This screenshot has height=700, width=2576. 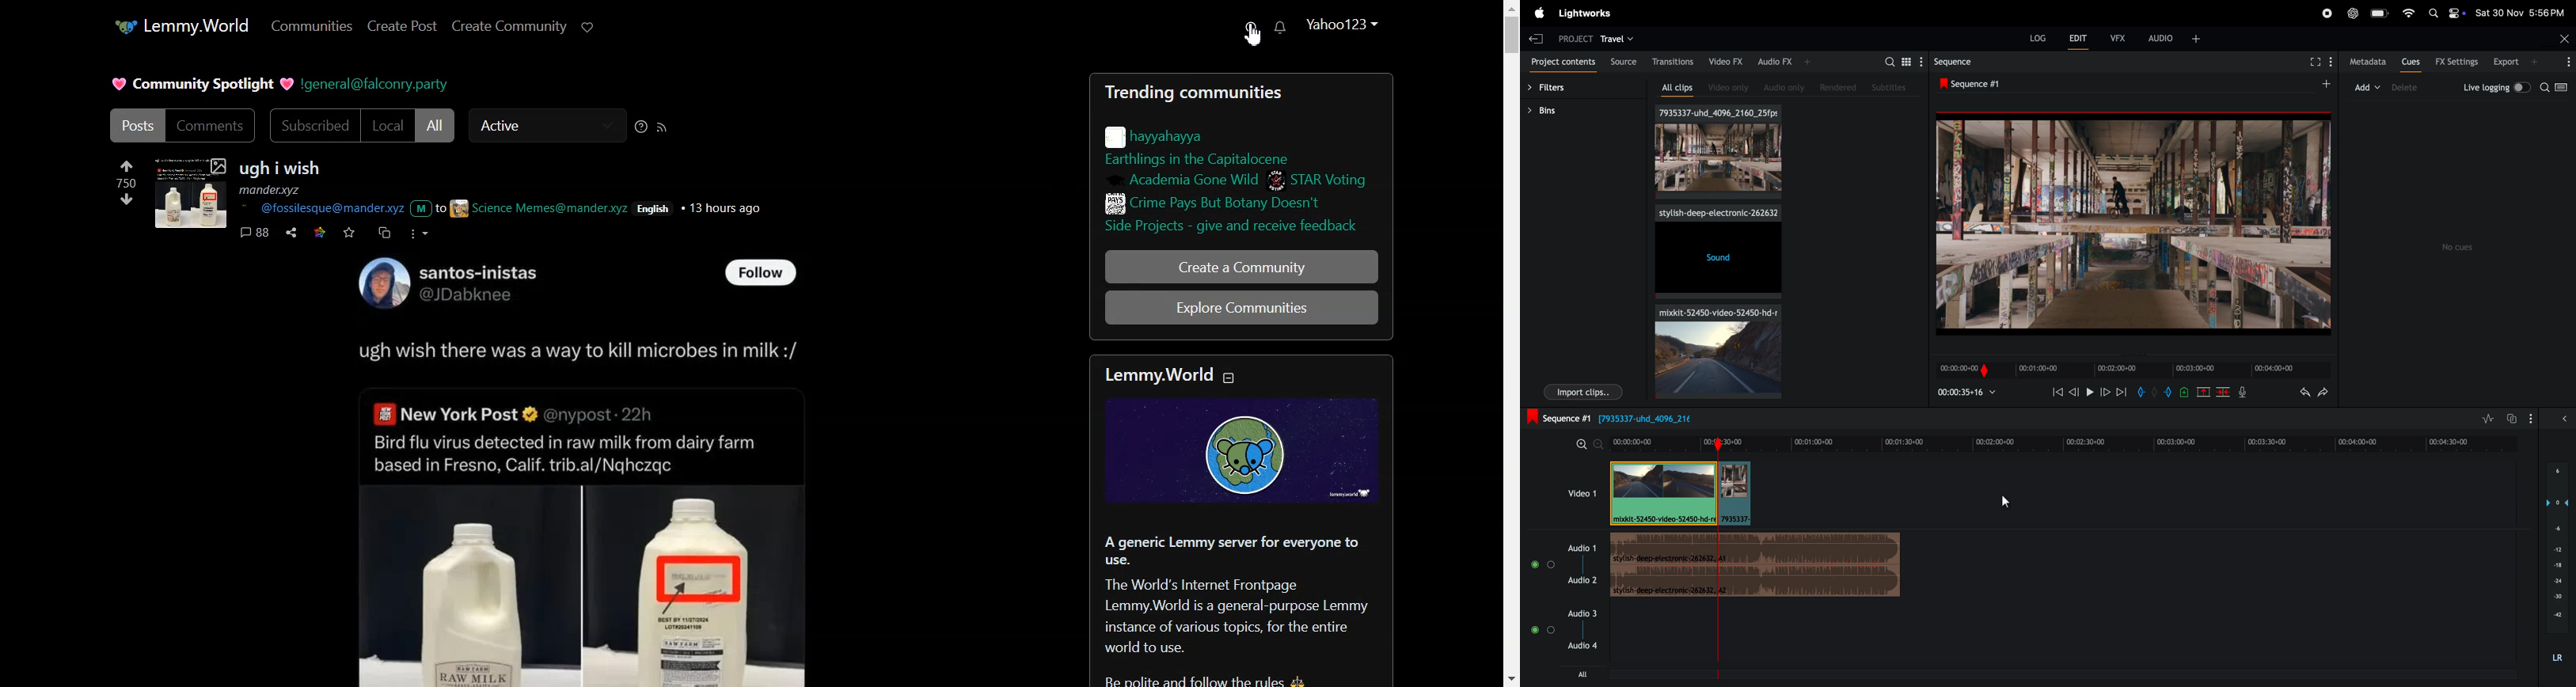 I want to click on Profile pic, so click(x=190, y=192).